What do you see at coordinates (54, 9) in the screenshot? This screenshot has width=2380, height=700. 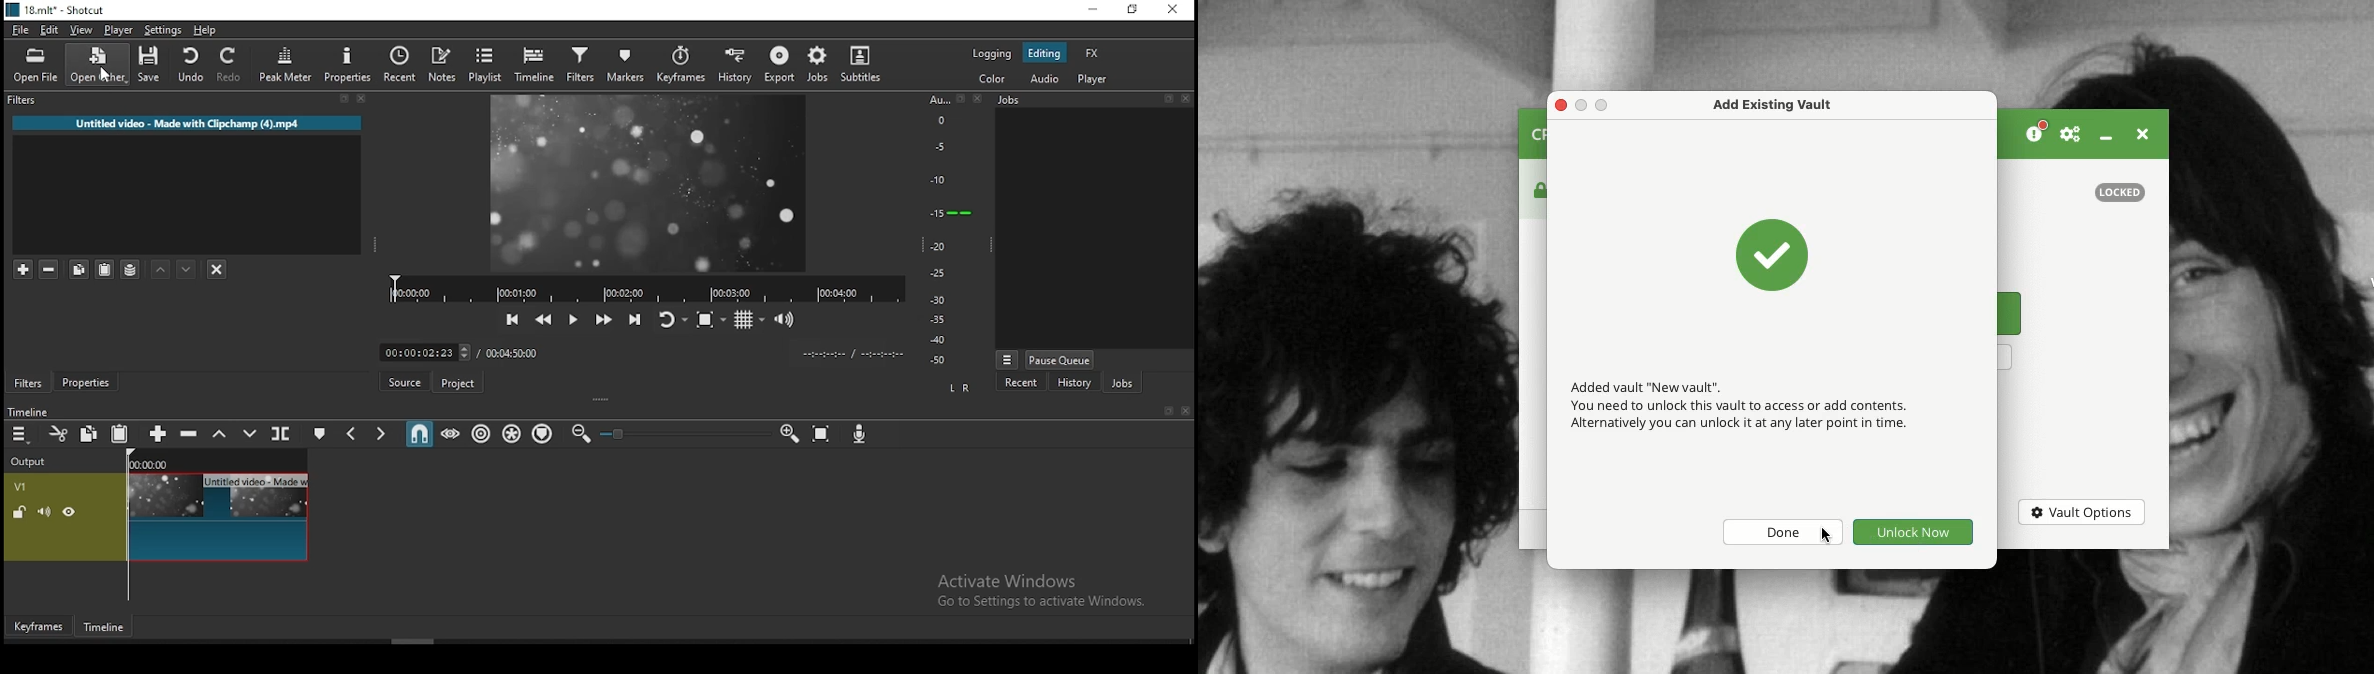 I see `18.mit* - Shotcut` at bounding box center [54, 9].